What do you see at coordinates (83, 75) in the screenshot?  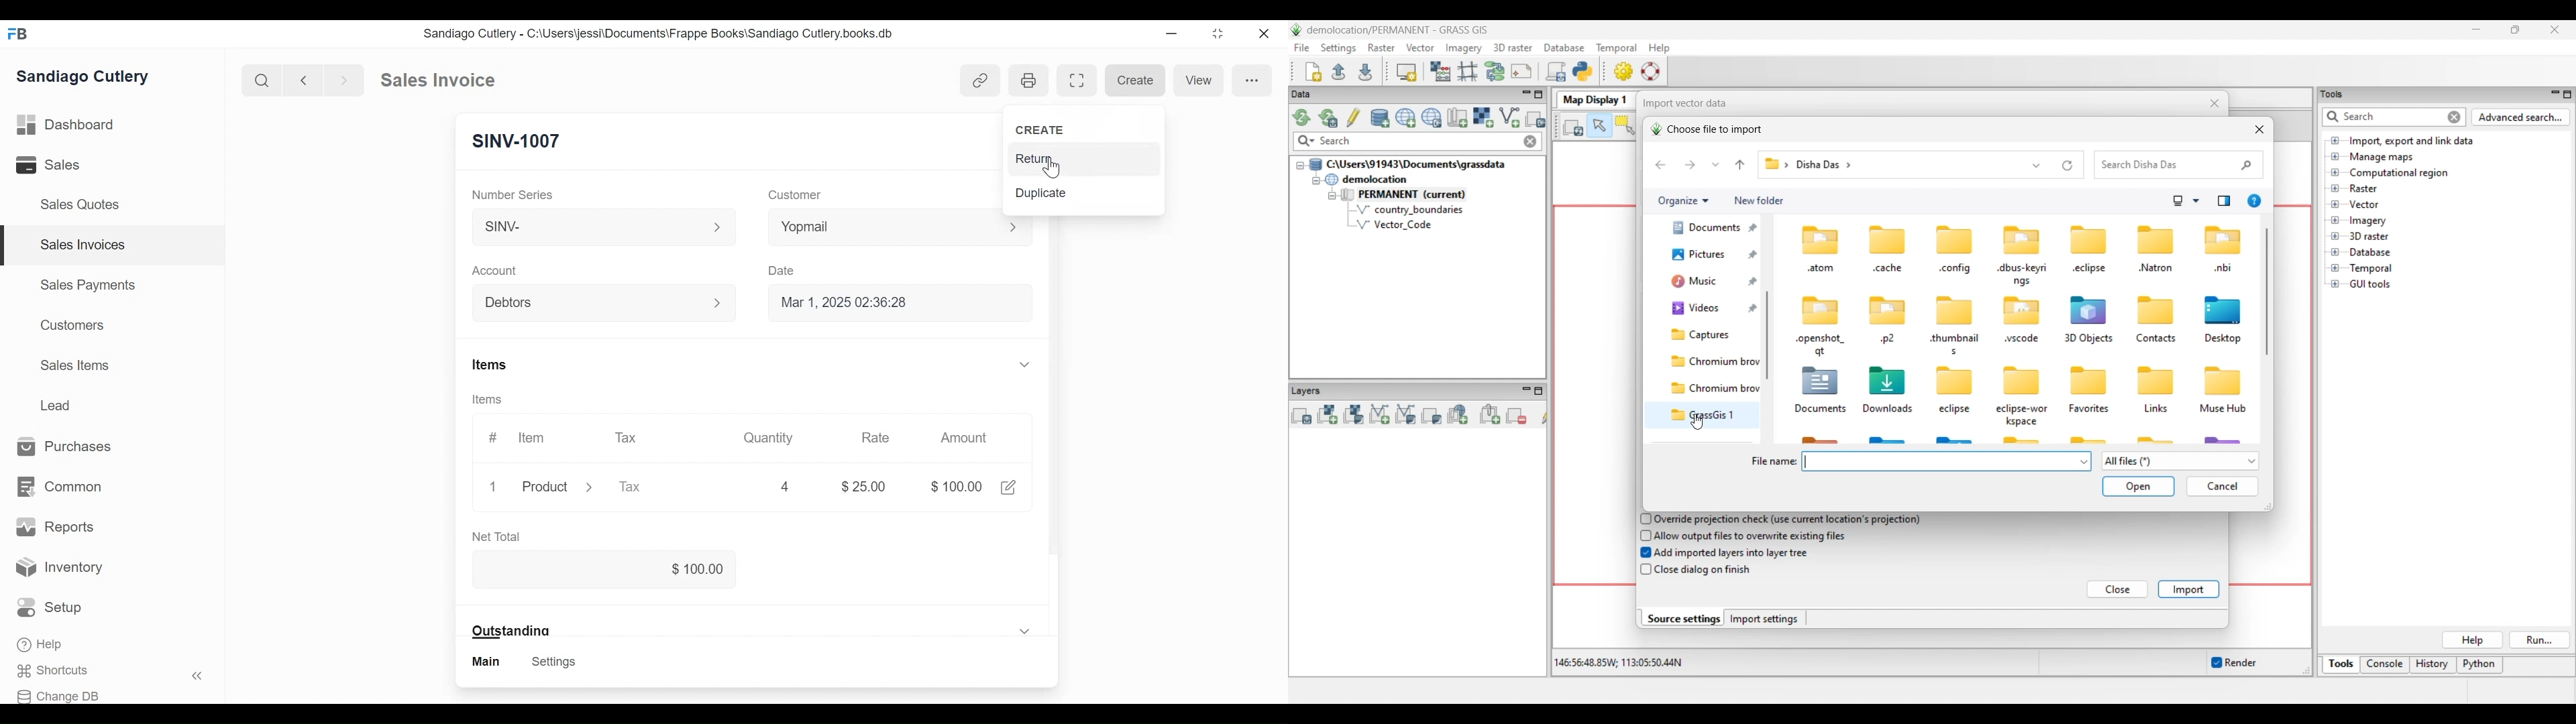 I see `Sandiago Cutlery` at bounding box center [83, 75].